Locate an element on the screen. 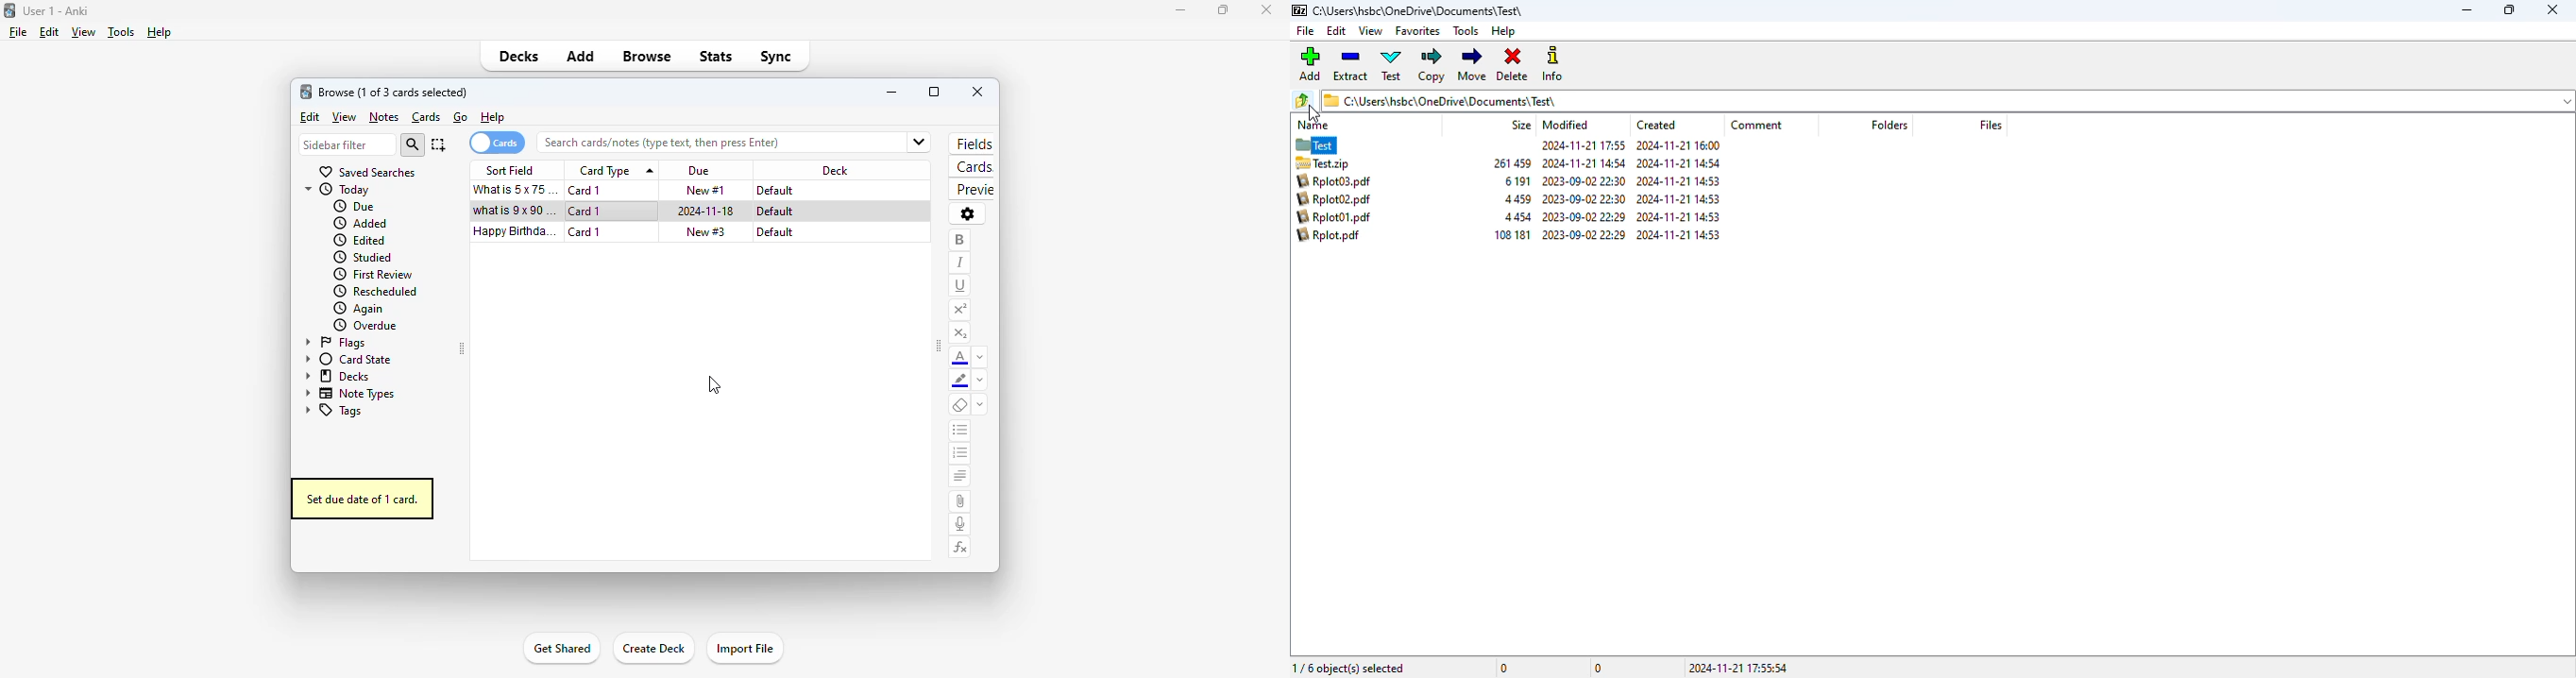 The width and height of the screenshot is (2576, 700). again is located at coordinates (358, 309).